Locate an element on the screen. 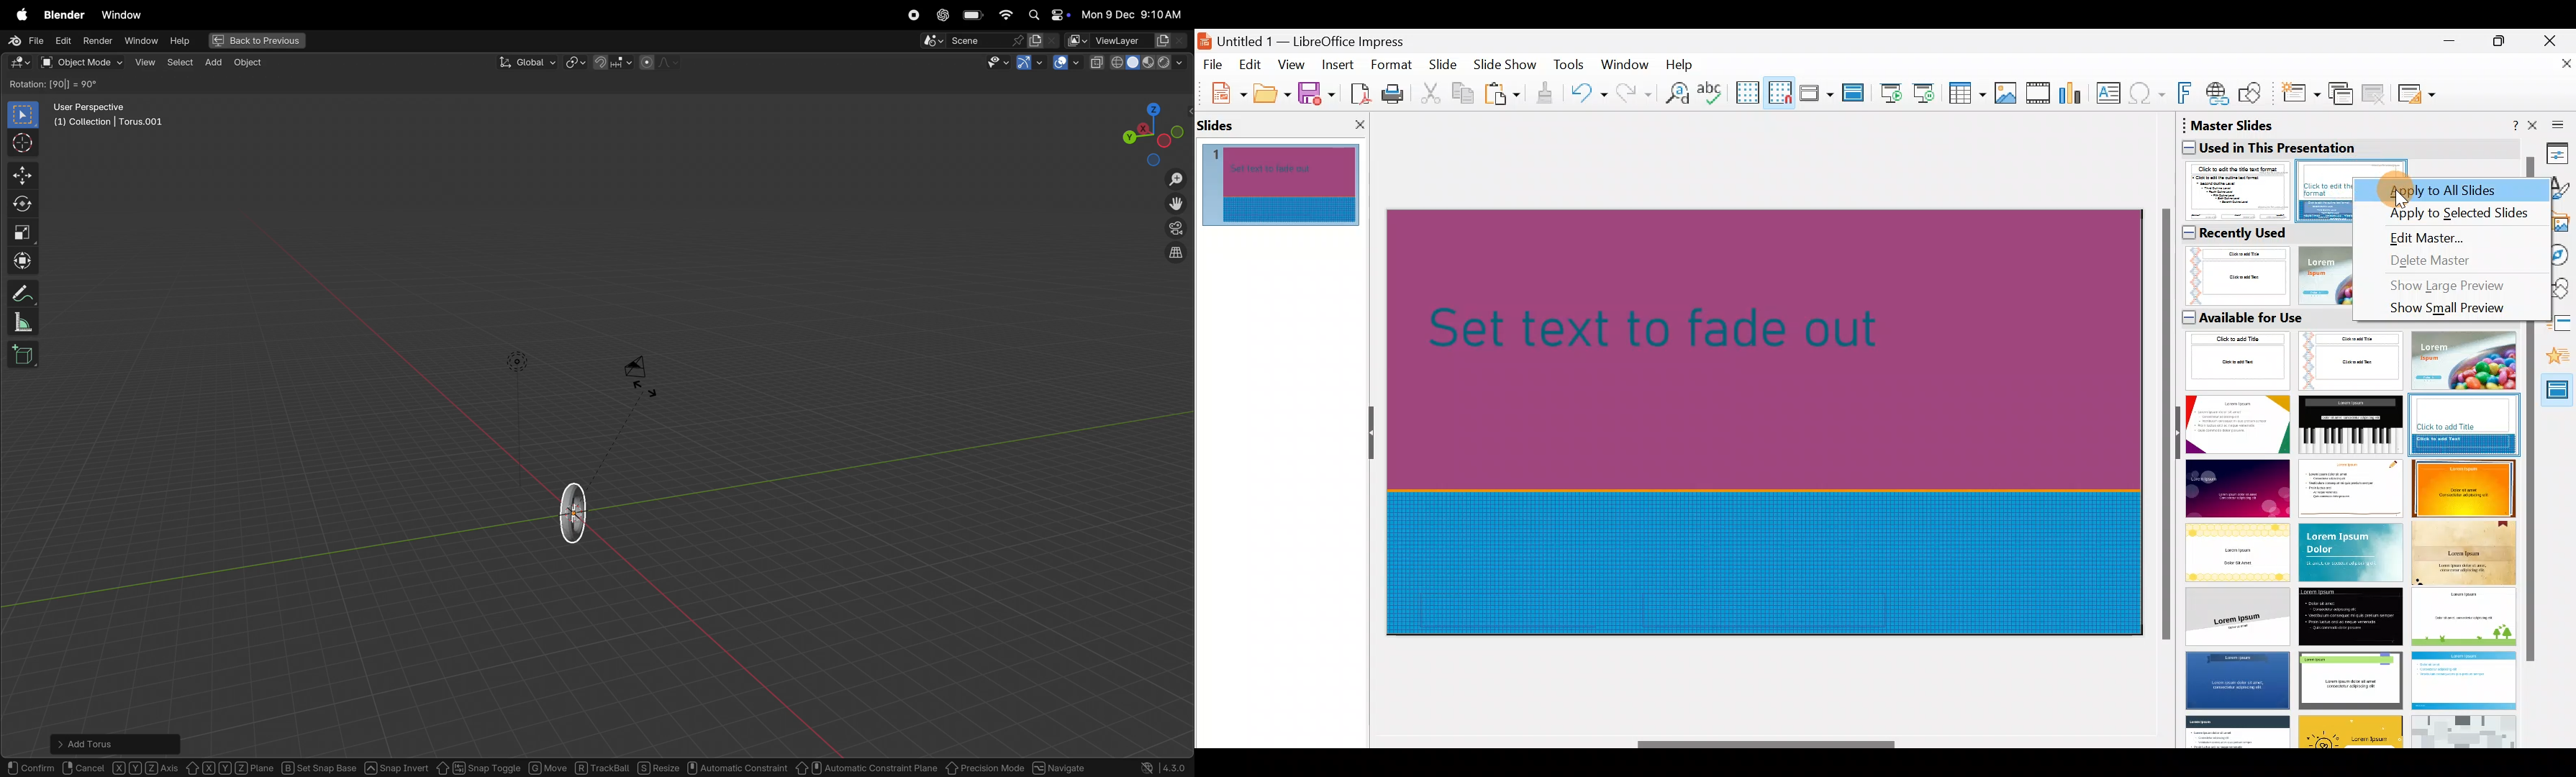 This screenshot has height=784, width=2576. close slide is located at coordinates (1360, 123).